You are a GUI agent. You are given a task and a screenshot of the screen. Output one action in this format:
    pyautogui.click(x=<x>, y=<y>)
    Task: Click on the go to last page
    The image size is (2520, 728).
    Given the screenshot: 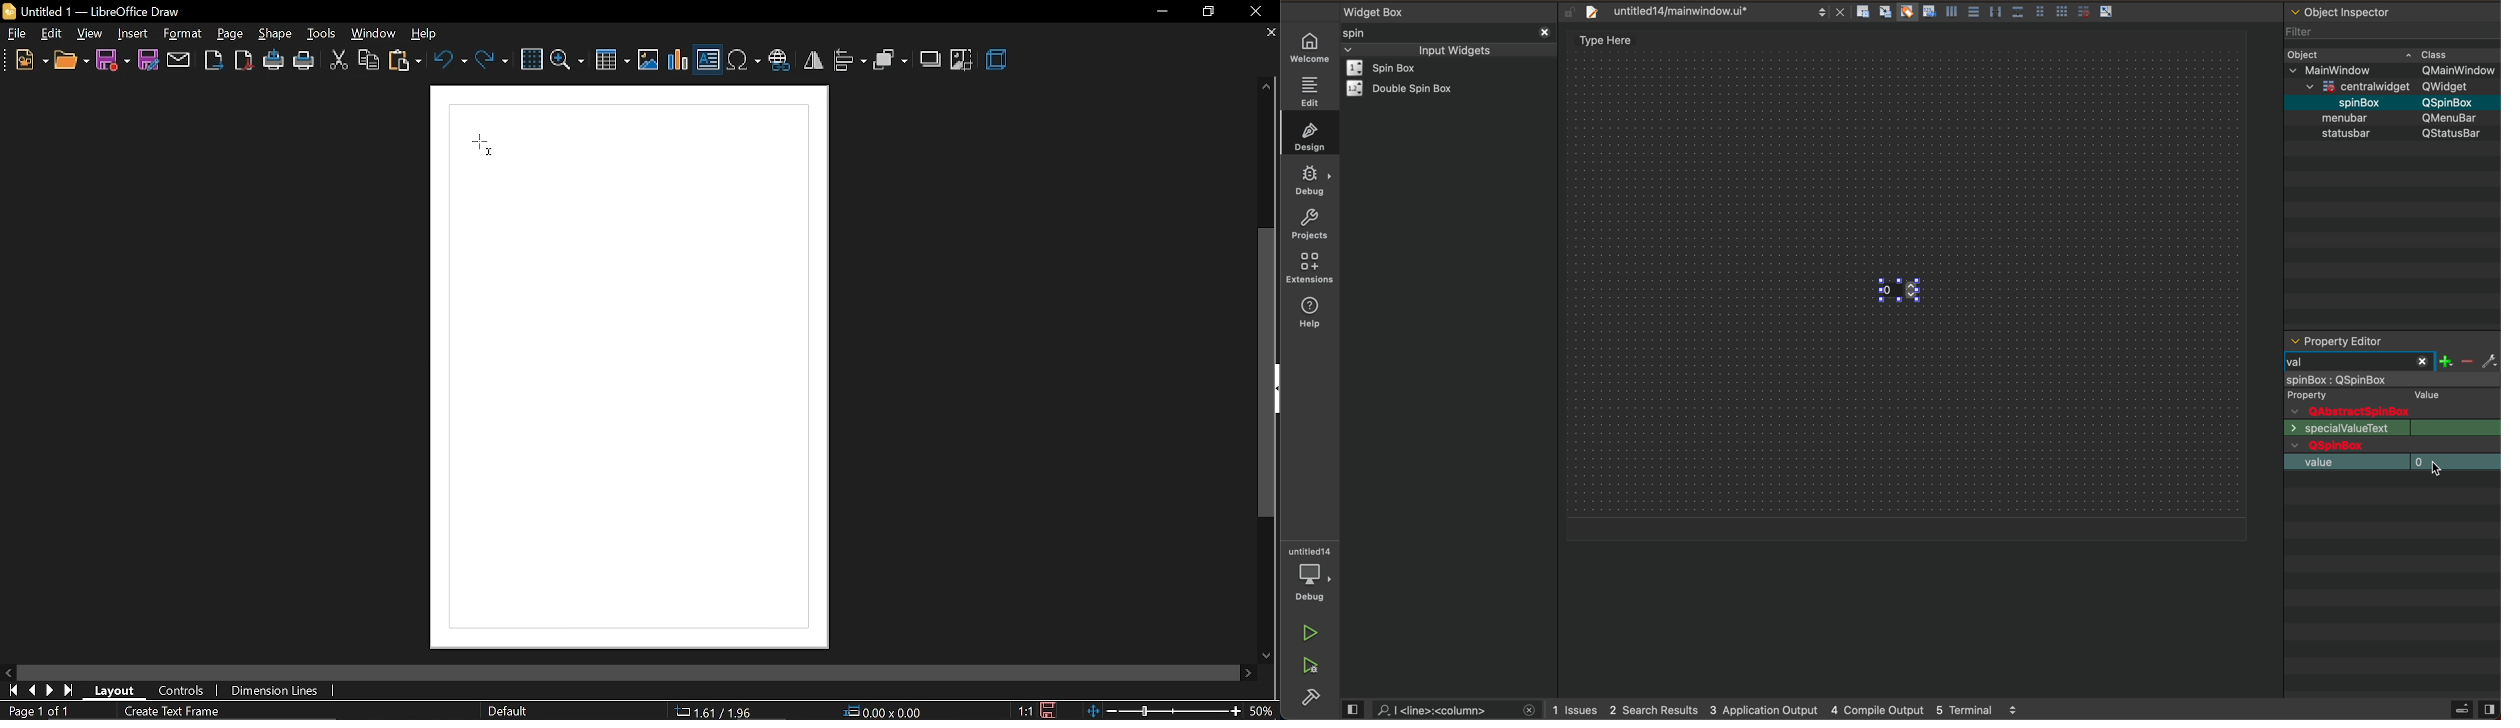 What is the action you would take?
    pyautogui.click(x=53, y=691)
    